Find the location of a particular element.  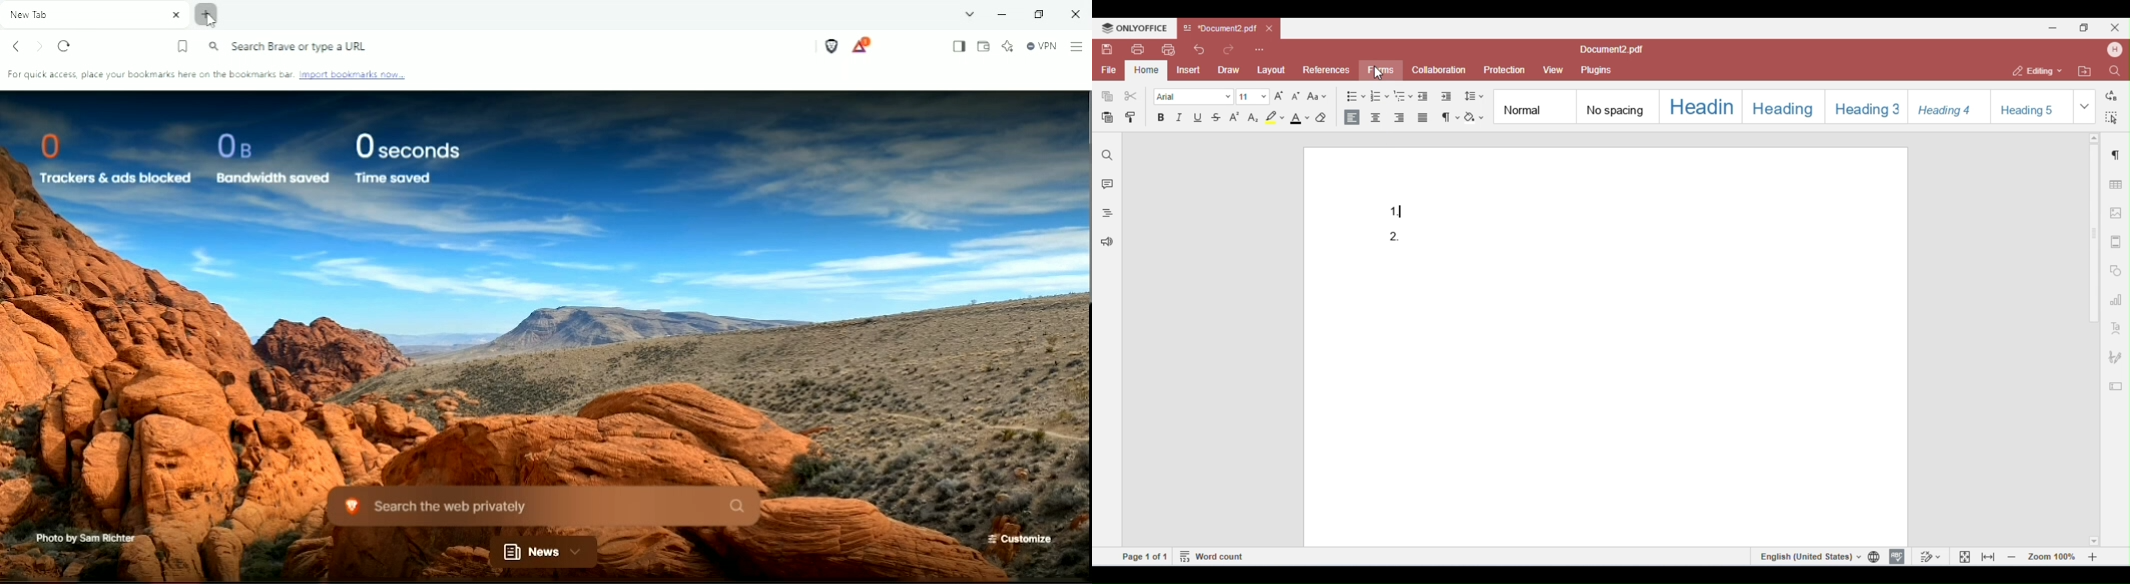

Show sidebar is located at coordinates (959, 48).